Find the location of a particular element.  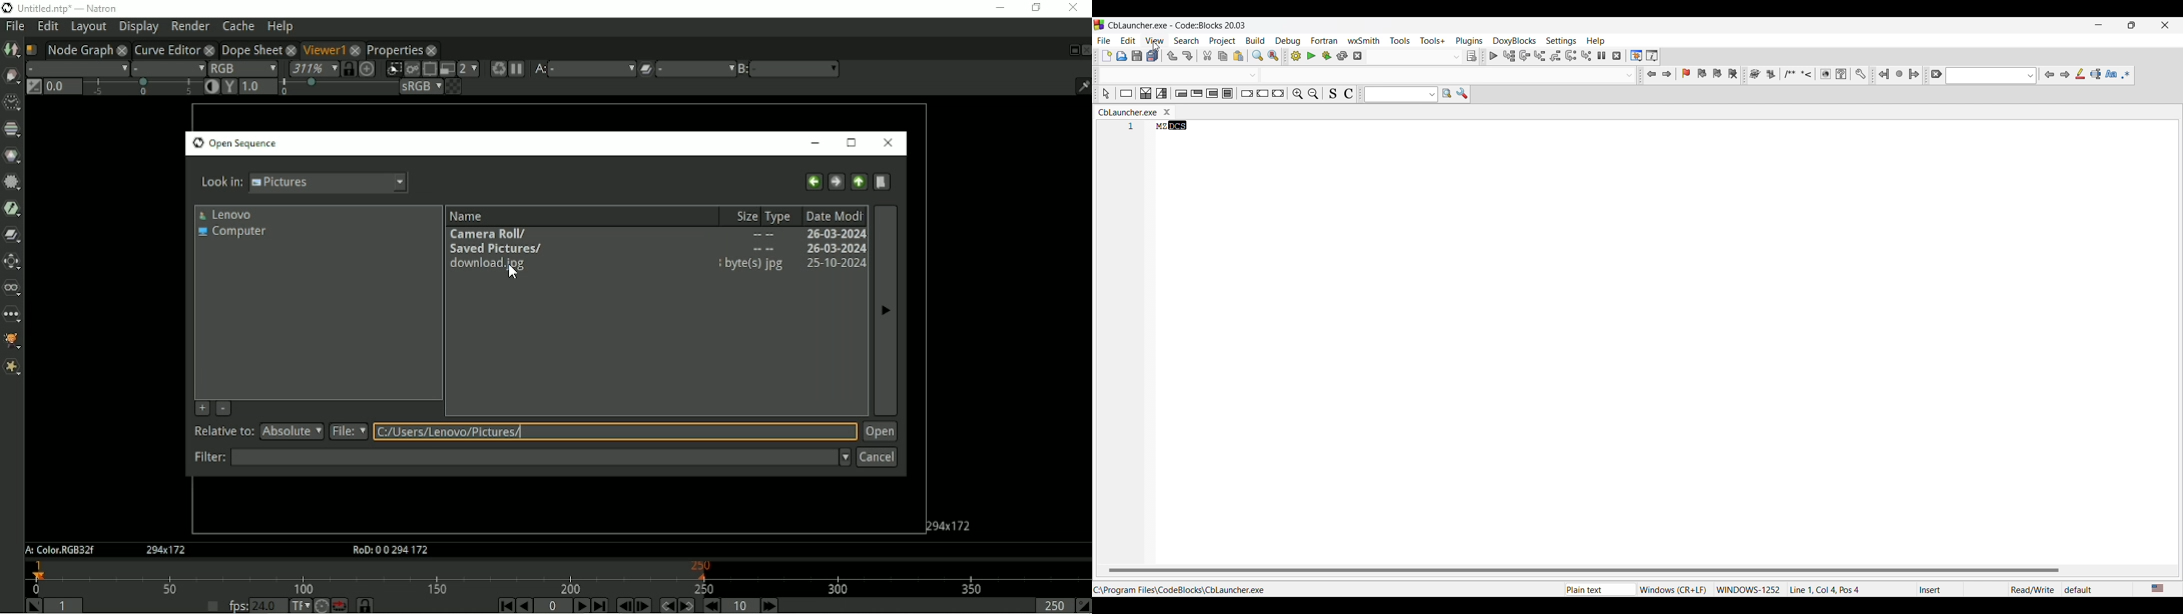

Decision is located at coordinates (1146, 93).